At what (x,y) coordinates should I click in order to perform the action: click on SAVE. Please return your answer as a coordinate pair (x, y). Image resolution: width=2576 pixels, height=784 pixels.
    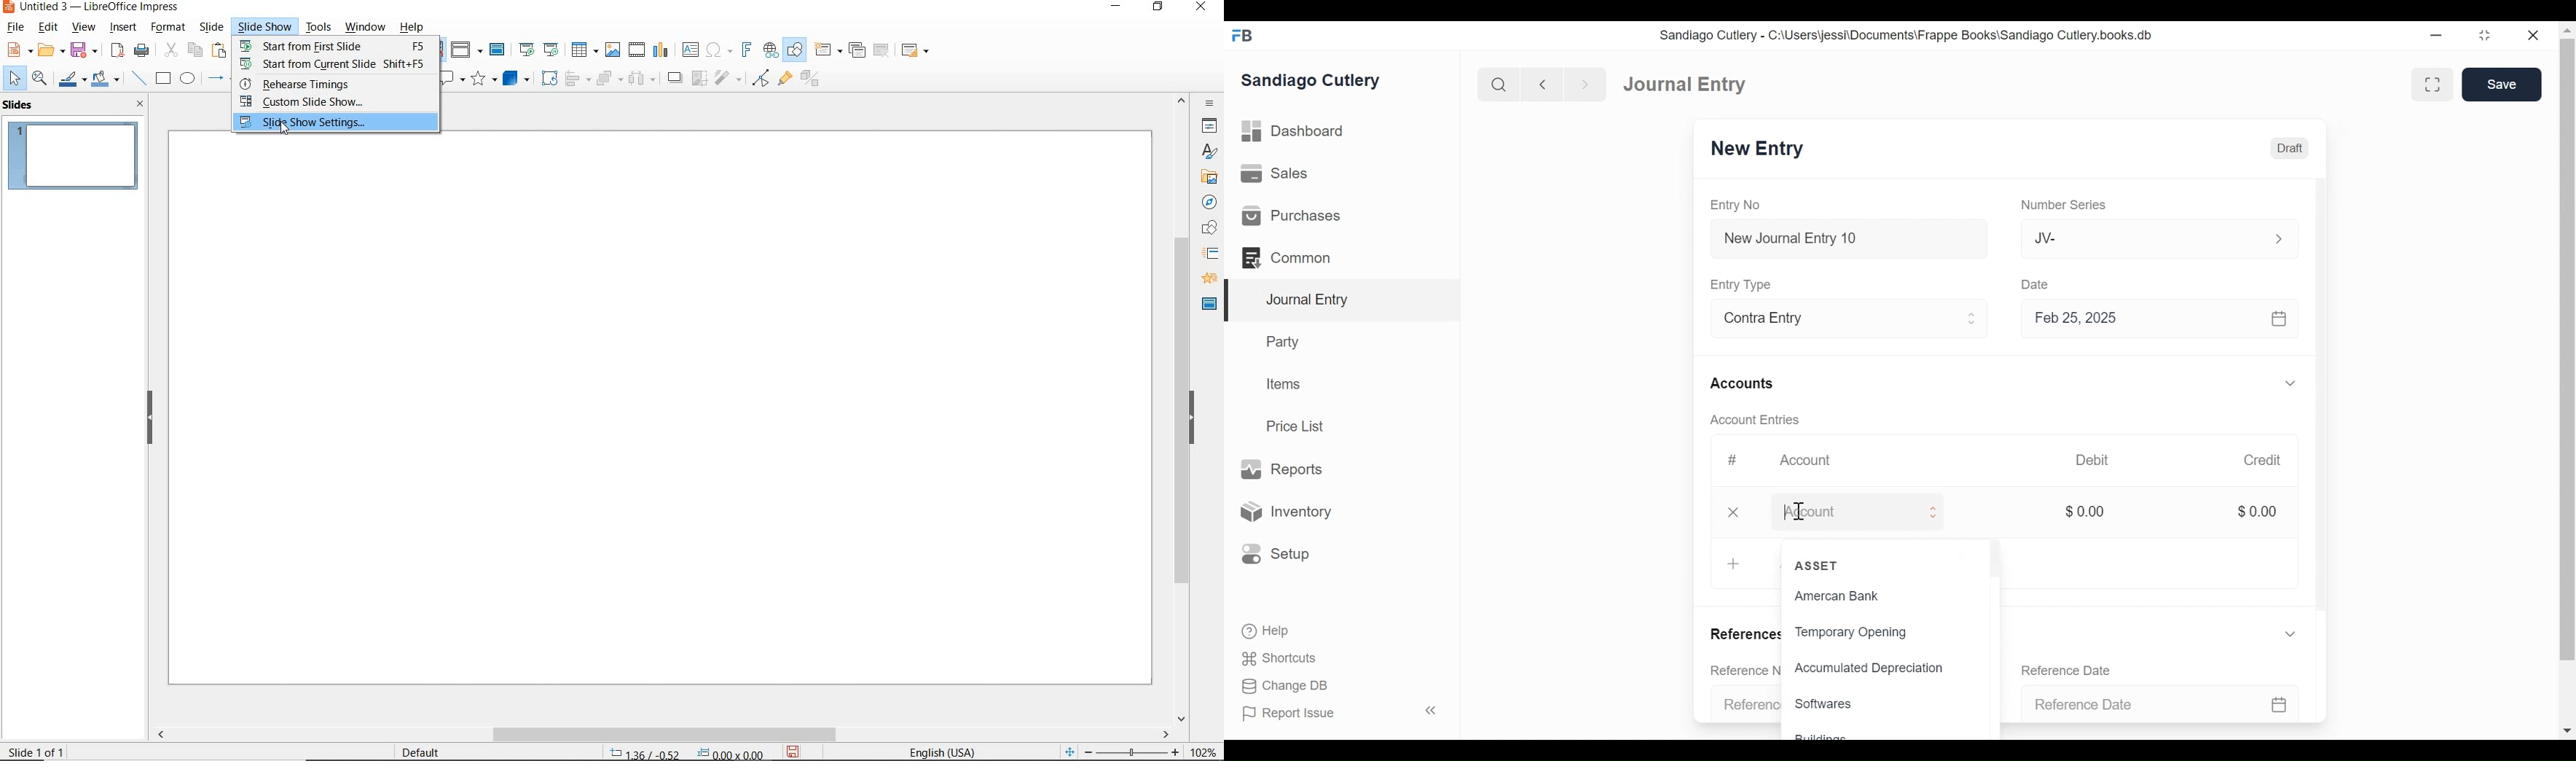
    Looking at the image, I should click on (86, 50).